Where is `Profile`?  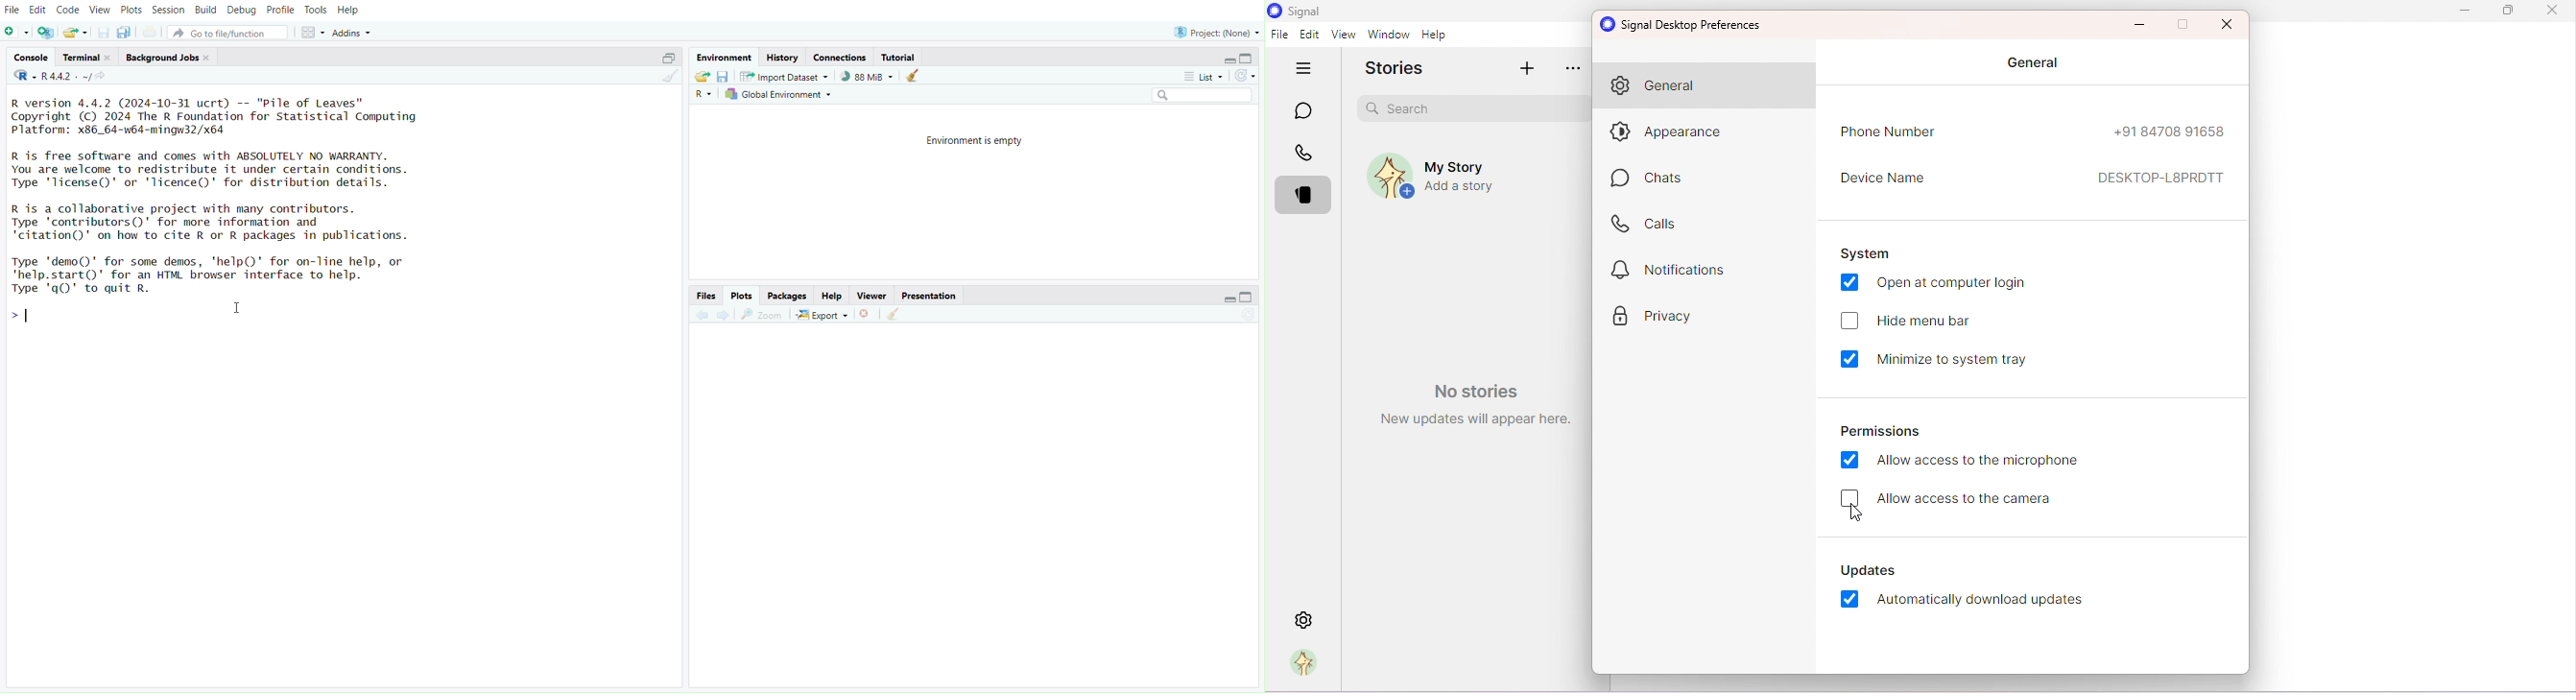
Profile is located at coordinates (279, 12).